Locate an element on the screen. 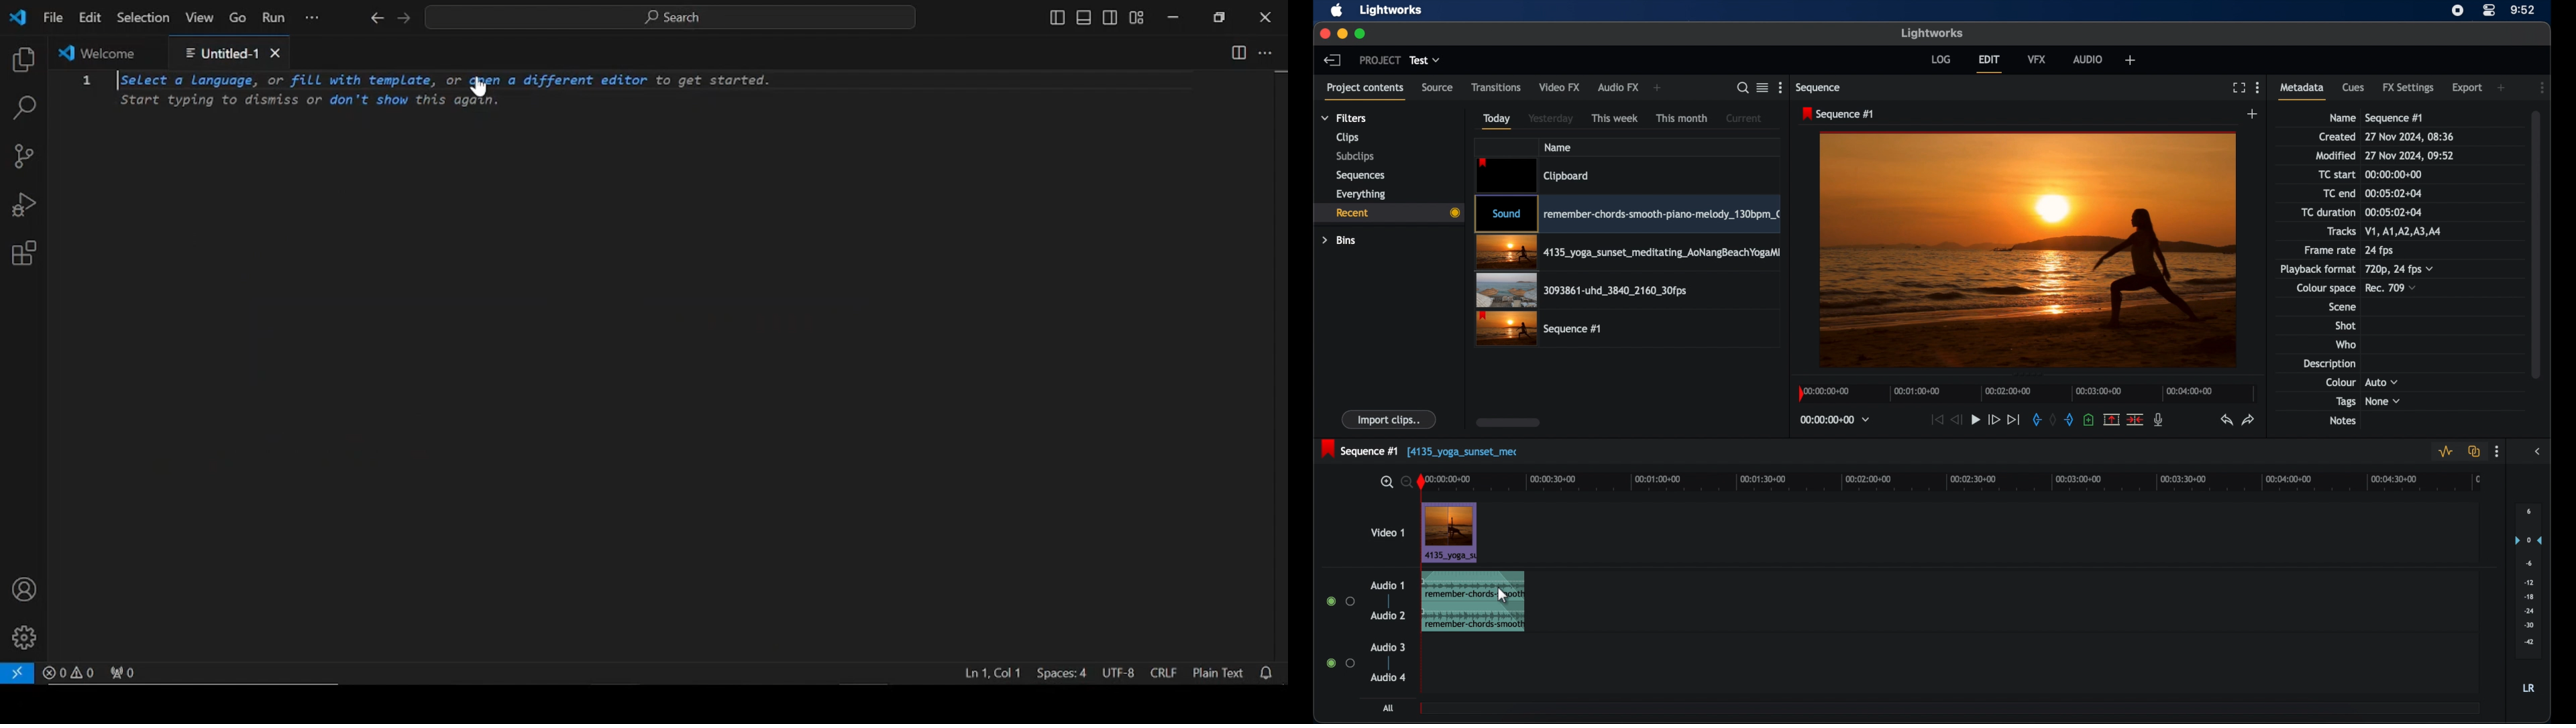 The image size is (2576, 728). spaces: 4 is located at coordinates (1062, 672).